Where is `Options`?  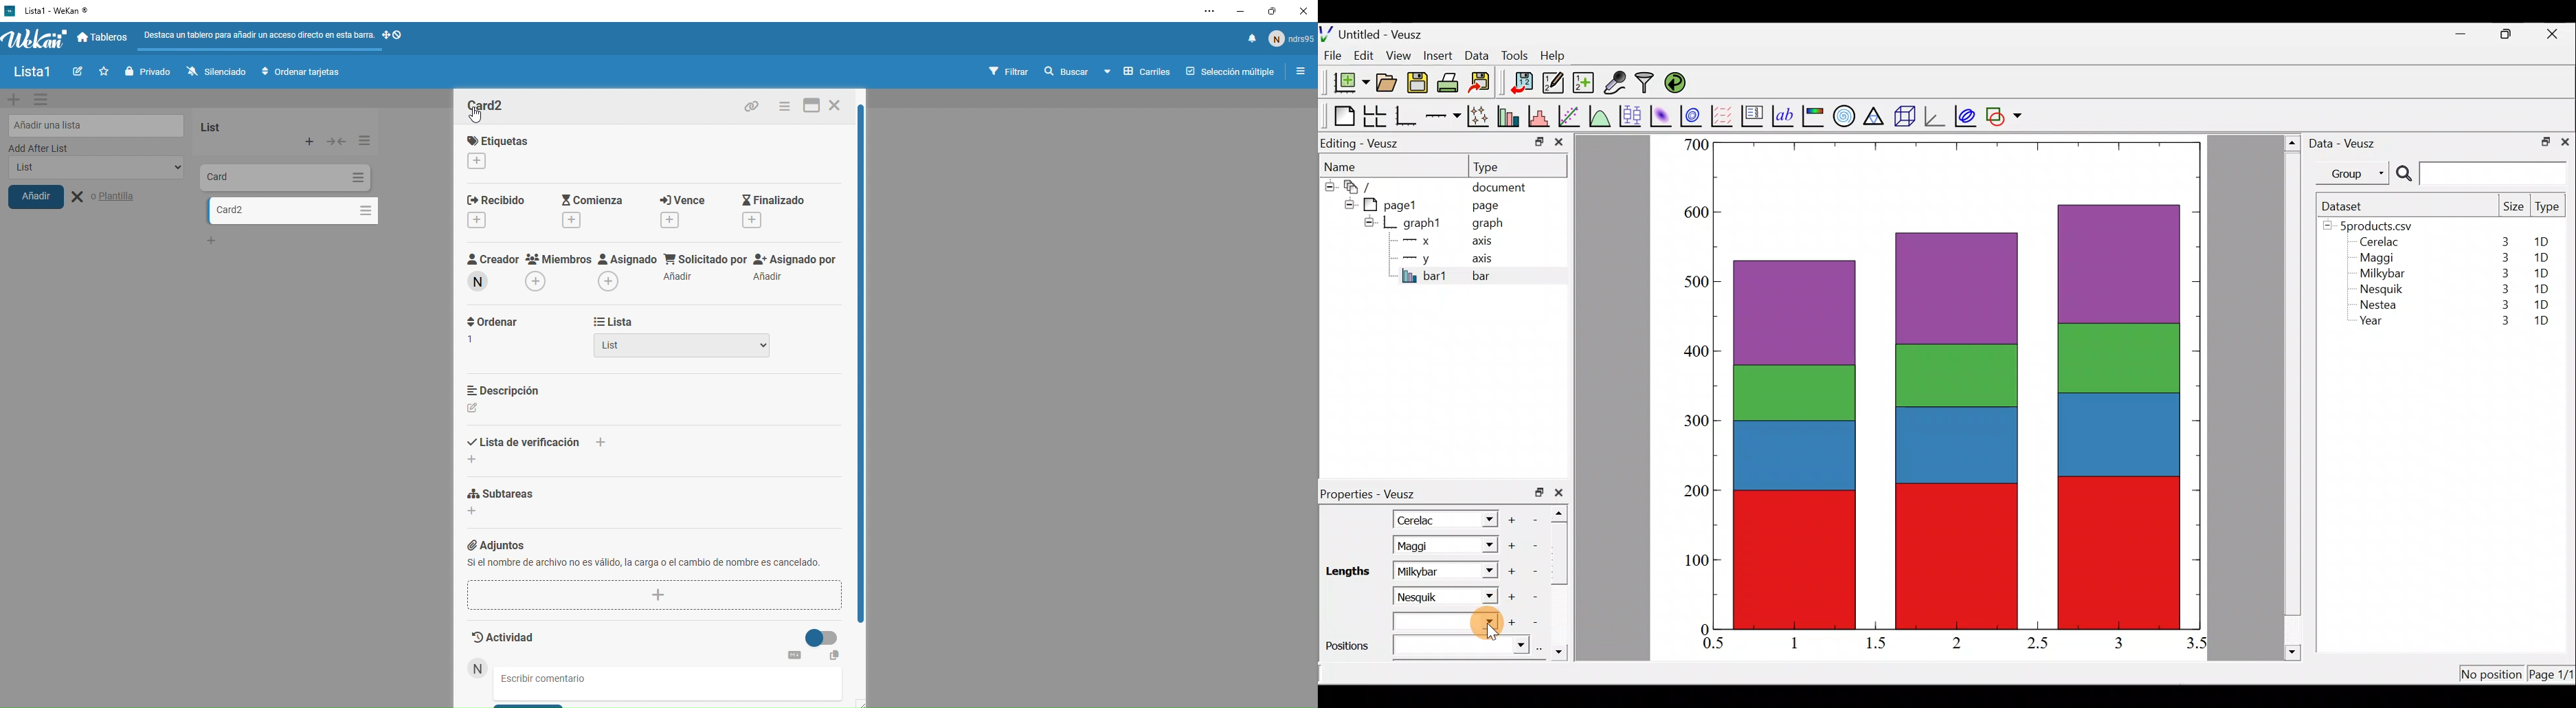
Options is located at coordinates (362, 208).